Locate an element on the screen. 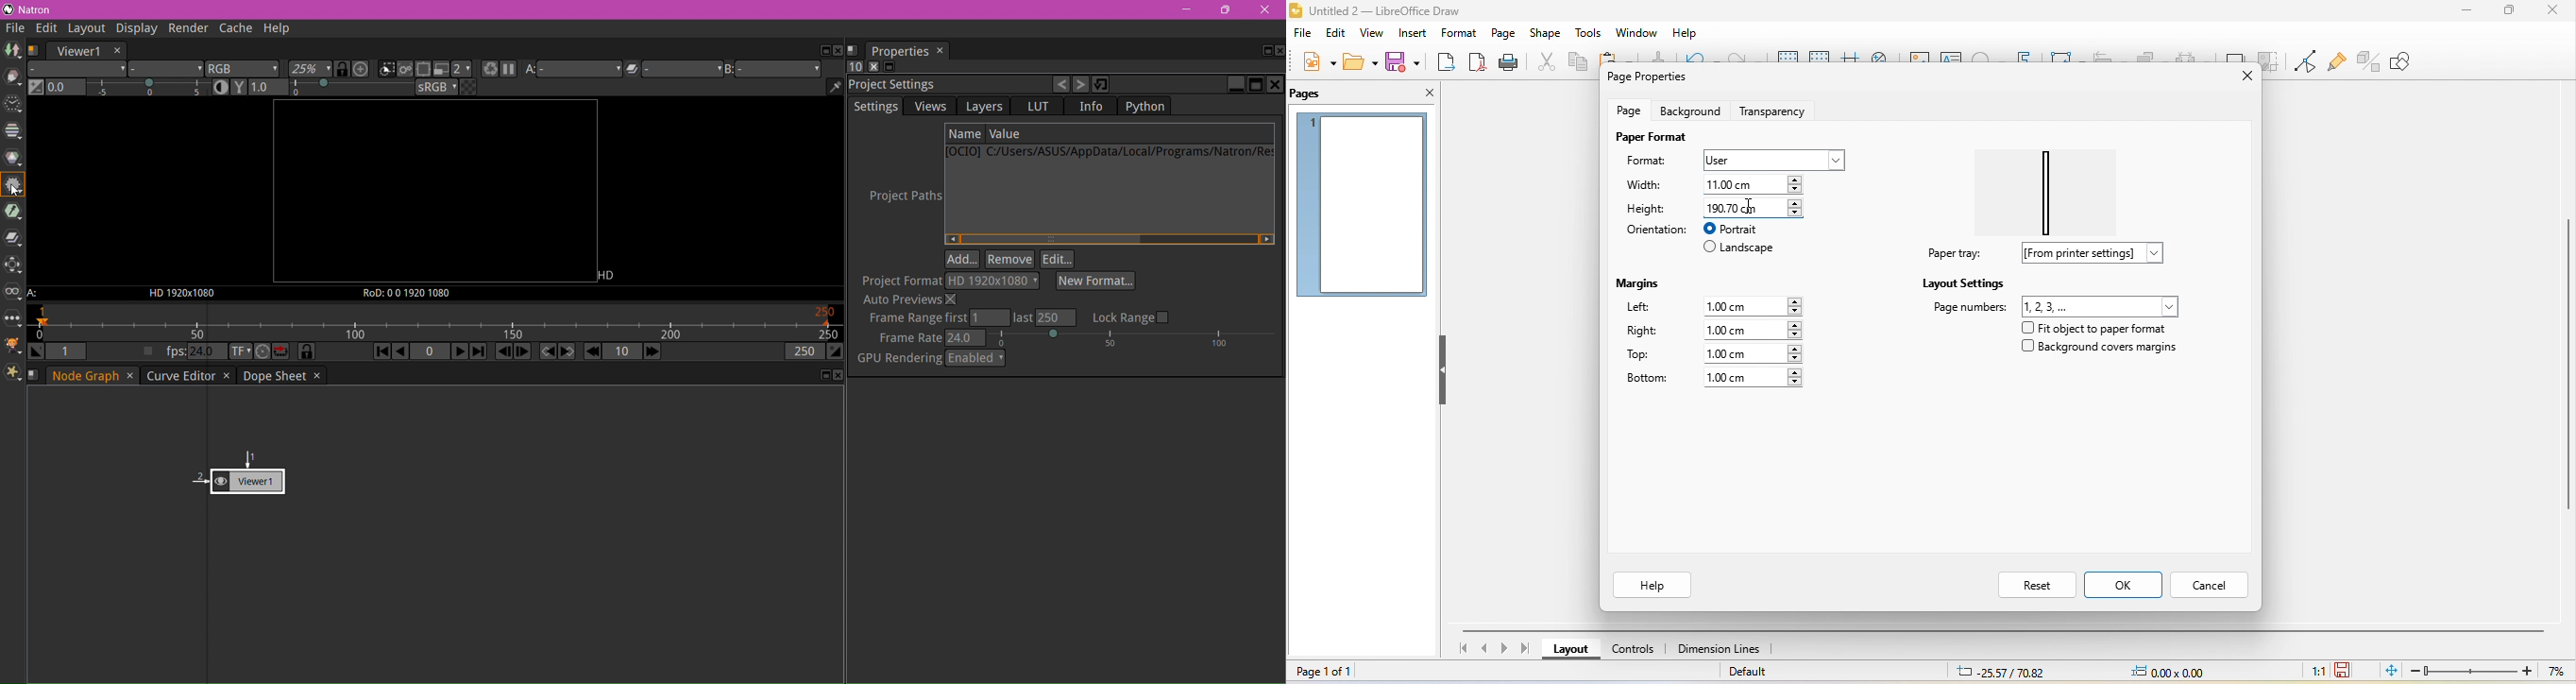 This screenshot has width=2576, height=700. zoom is located at coordinates (2491, 671).